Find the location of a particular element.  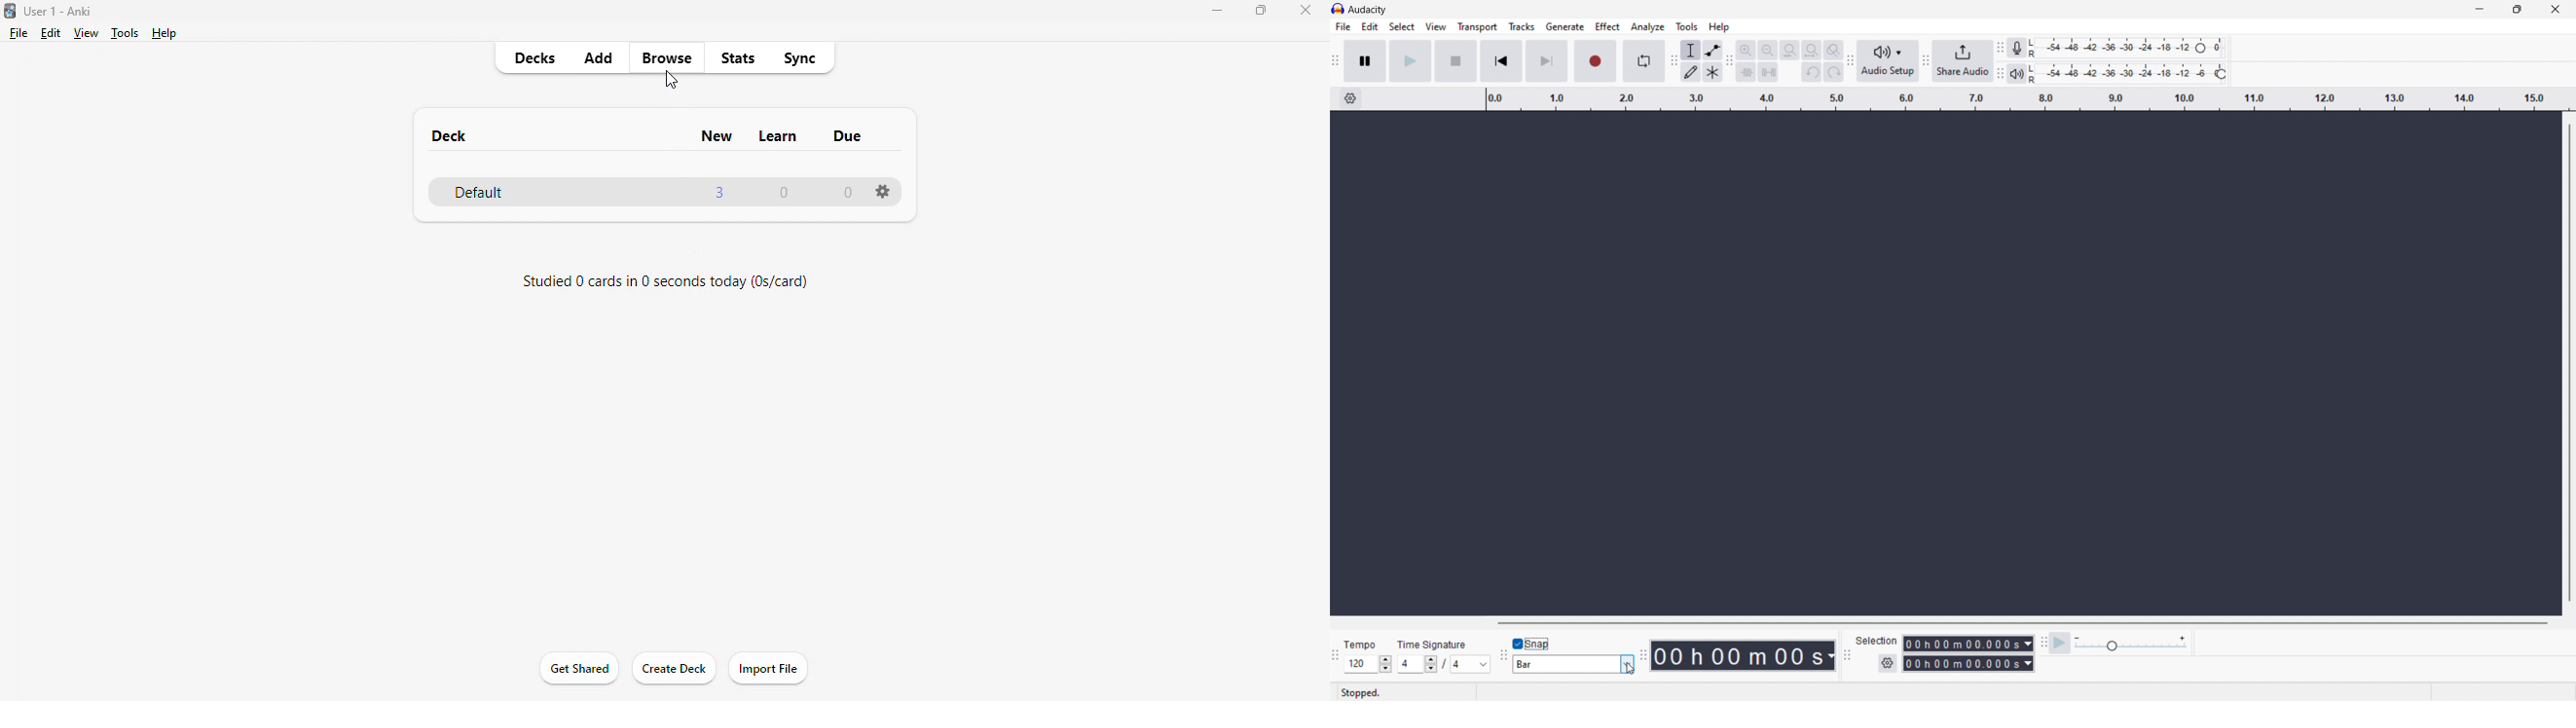

play is located at coordinates (1409, 61).